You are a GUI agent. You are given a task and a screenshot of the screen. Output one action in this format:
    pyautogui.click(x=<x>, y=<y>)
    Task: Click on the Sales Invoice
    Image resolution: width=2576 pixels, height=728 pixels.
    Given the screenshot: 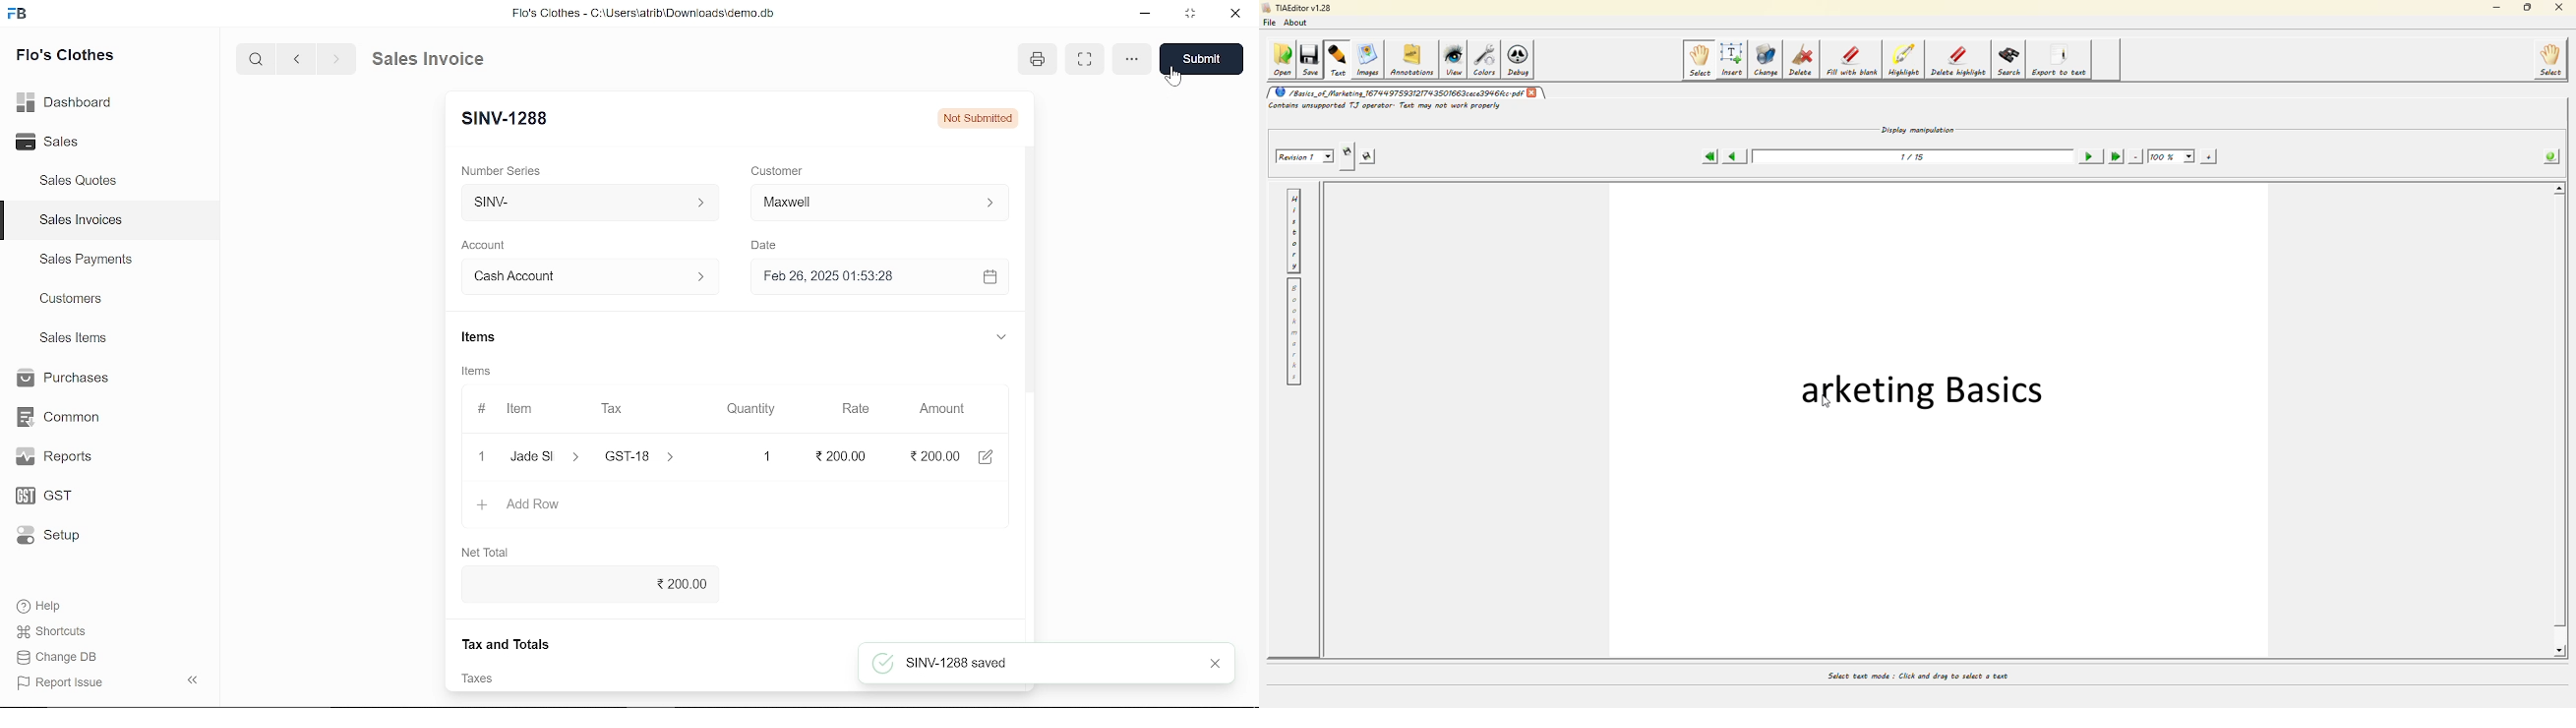 What is the action you would take?
    pyautogui.click(x=443, y=58)
    